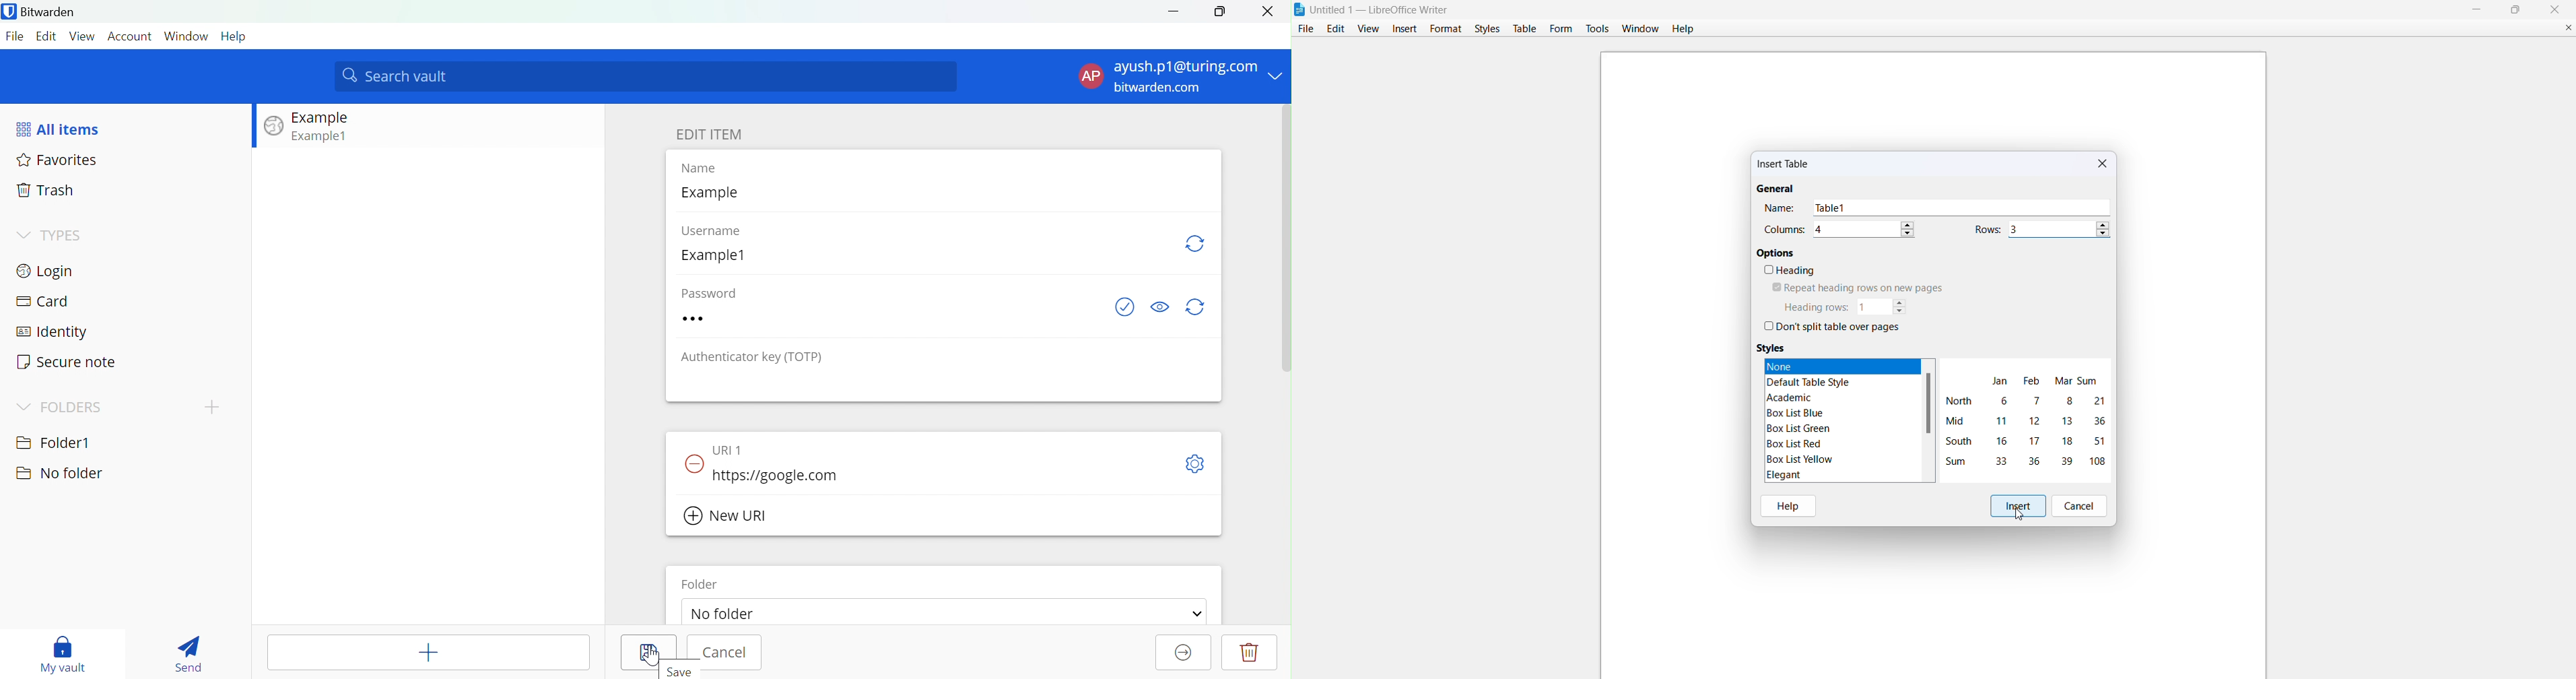  What do you see at coordinates (1381, 9) in the screenshot?
I see `| Untitled 1 — LibreOffice Writer` at bounding box center [1381, 9].